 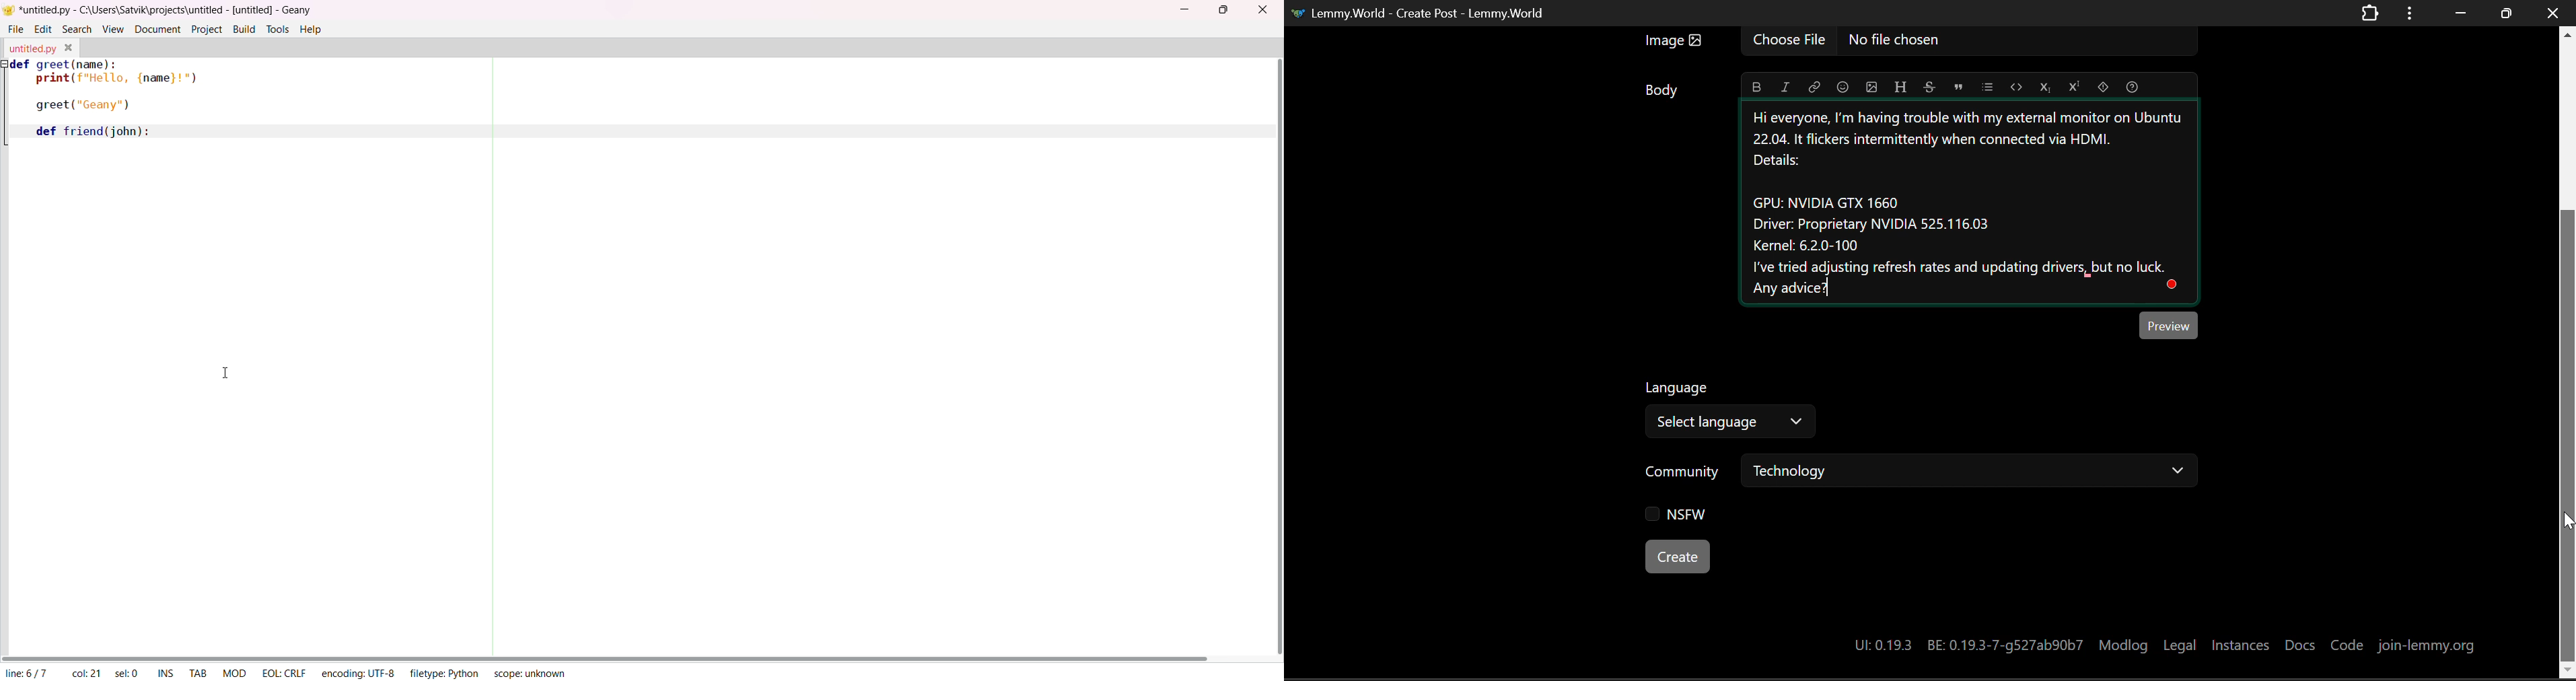 I want to click on file, so click(x=15, y=29).